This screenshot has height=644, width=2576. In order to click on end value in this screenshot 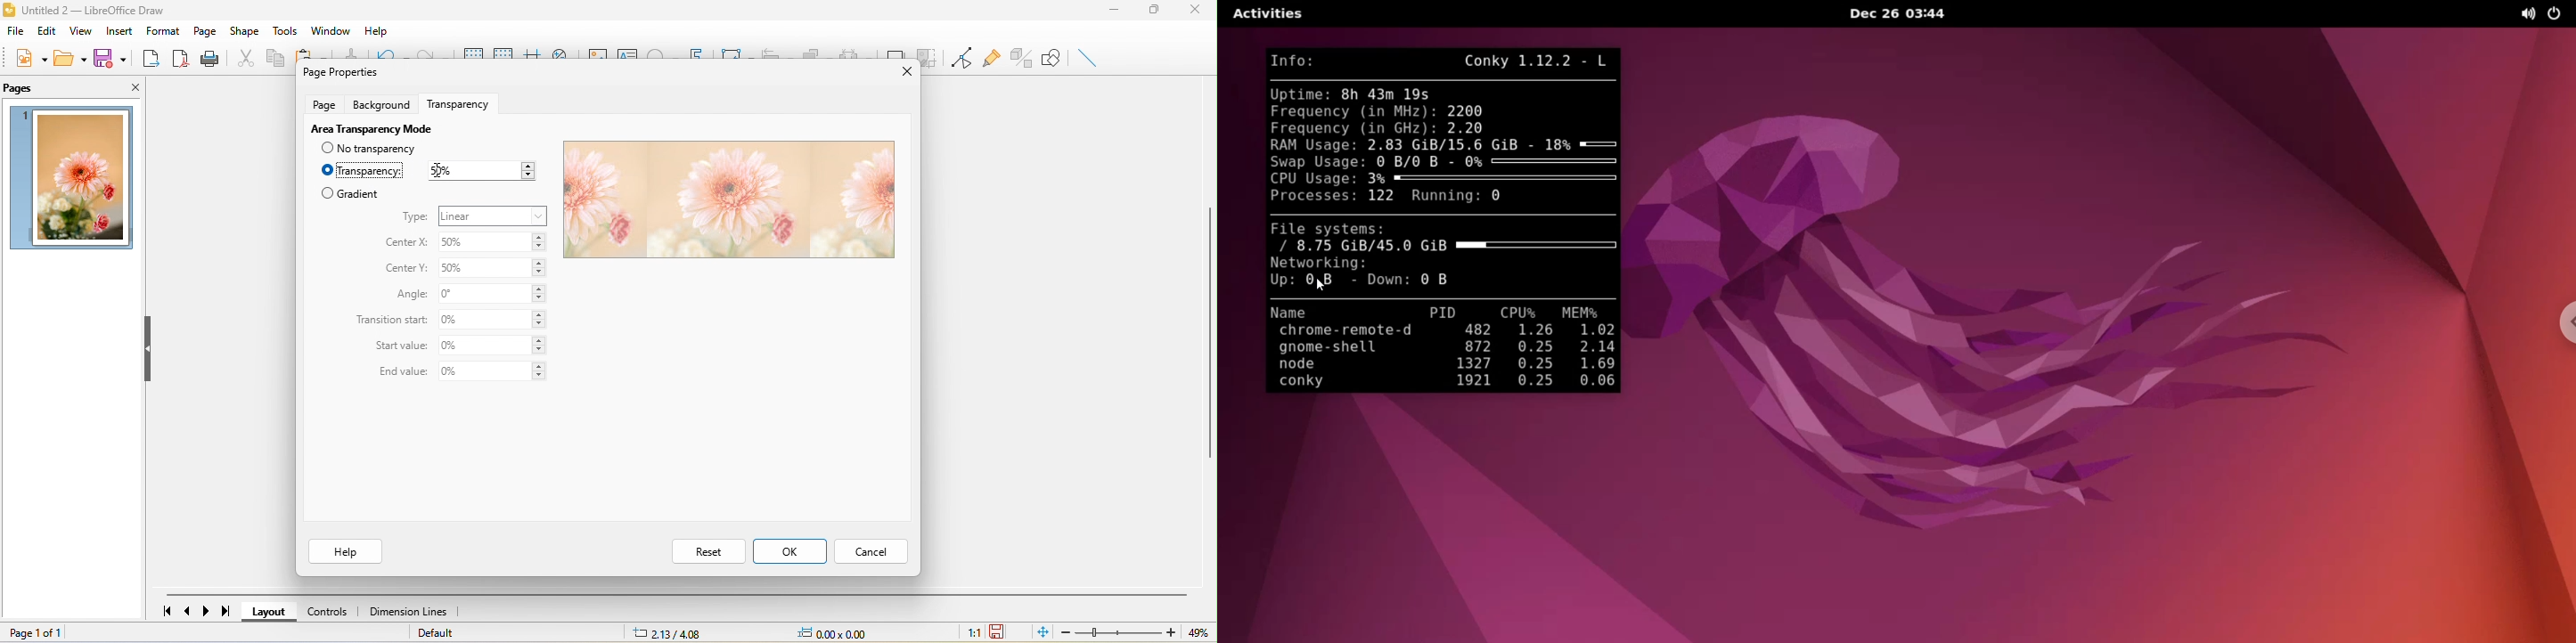, I will do `click(398, 372)`.